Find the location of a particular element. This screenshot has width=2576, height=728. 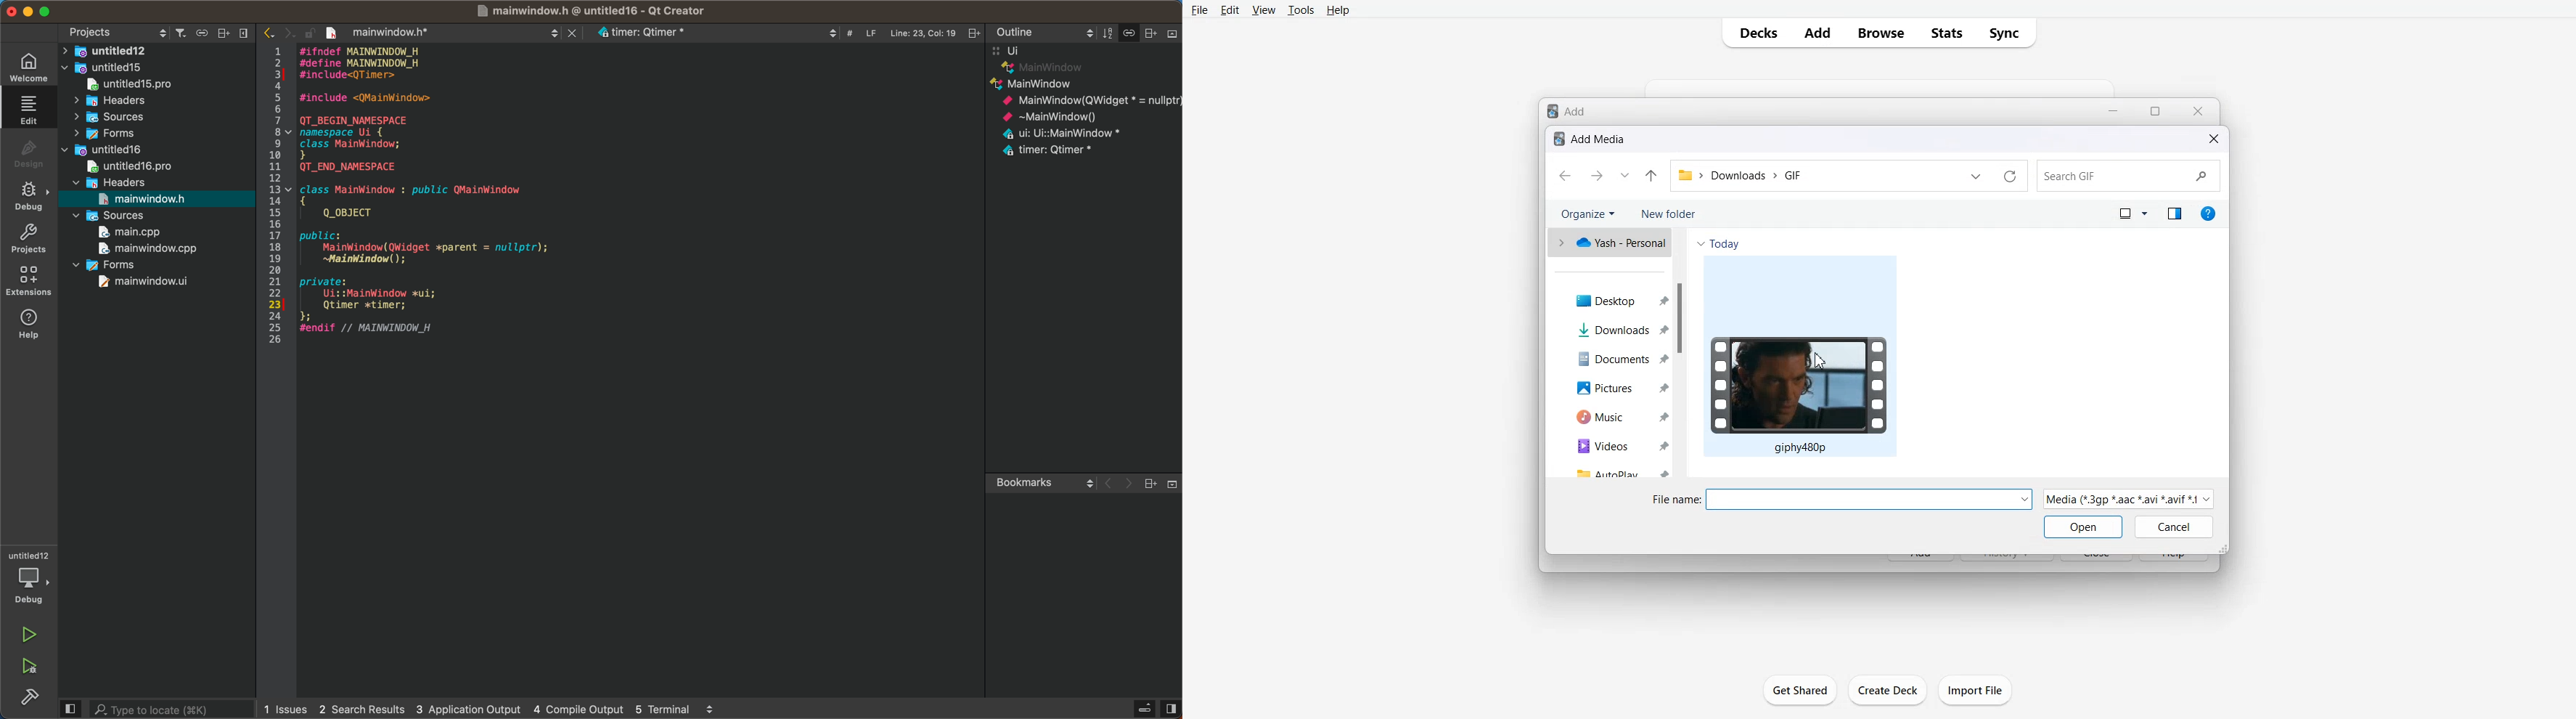

Vertical scroll bar is located at coordinates (1679, 352).